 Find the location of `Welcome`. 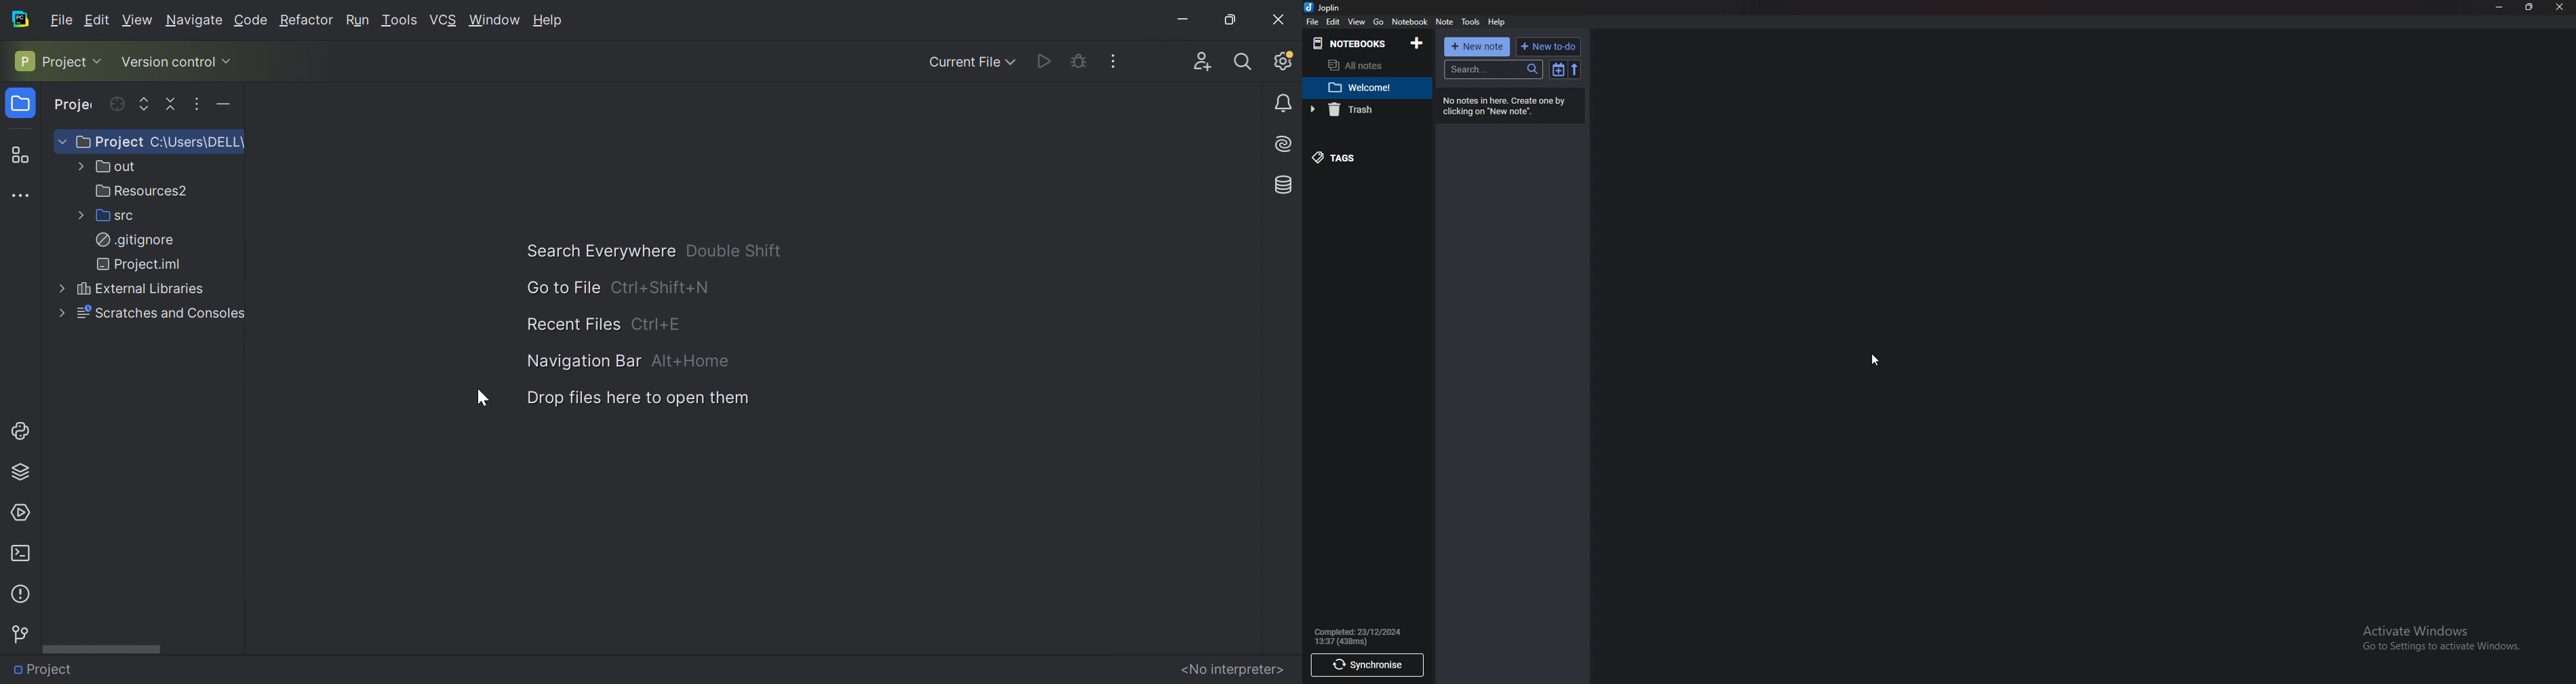

Welcome is located at coordinates (1359, 88).